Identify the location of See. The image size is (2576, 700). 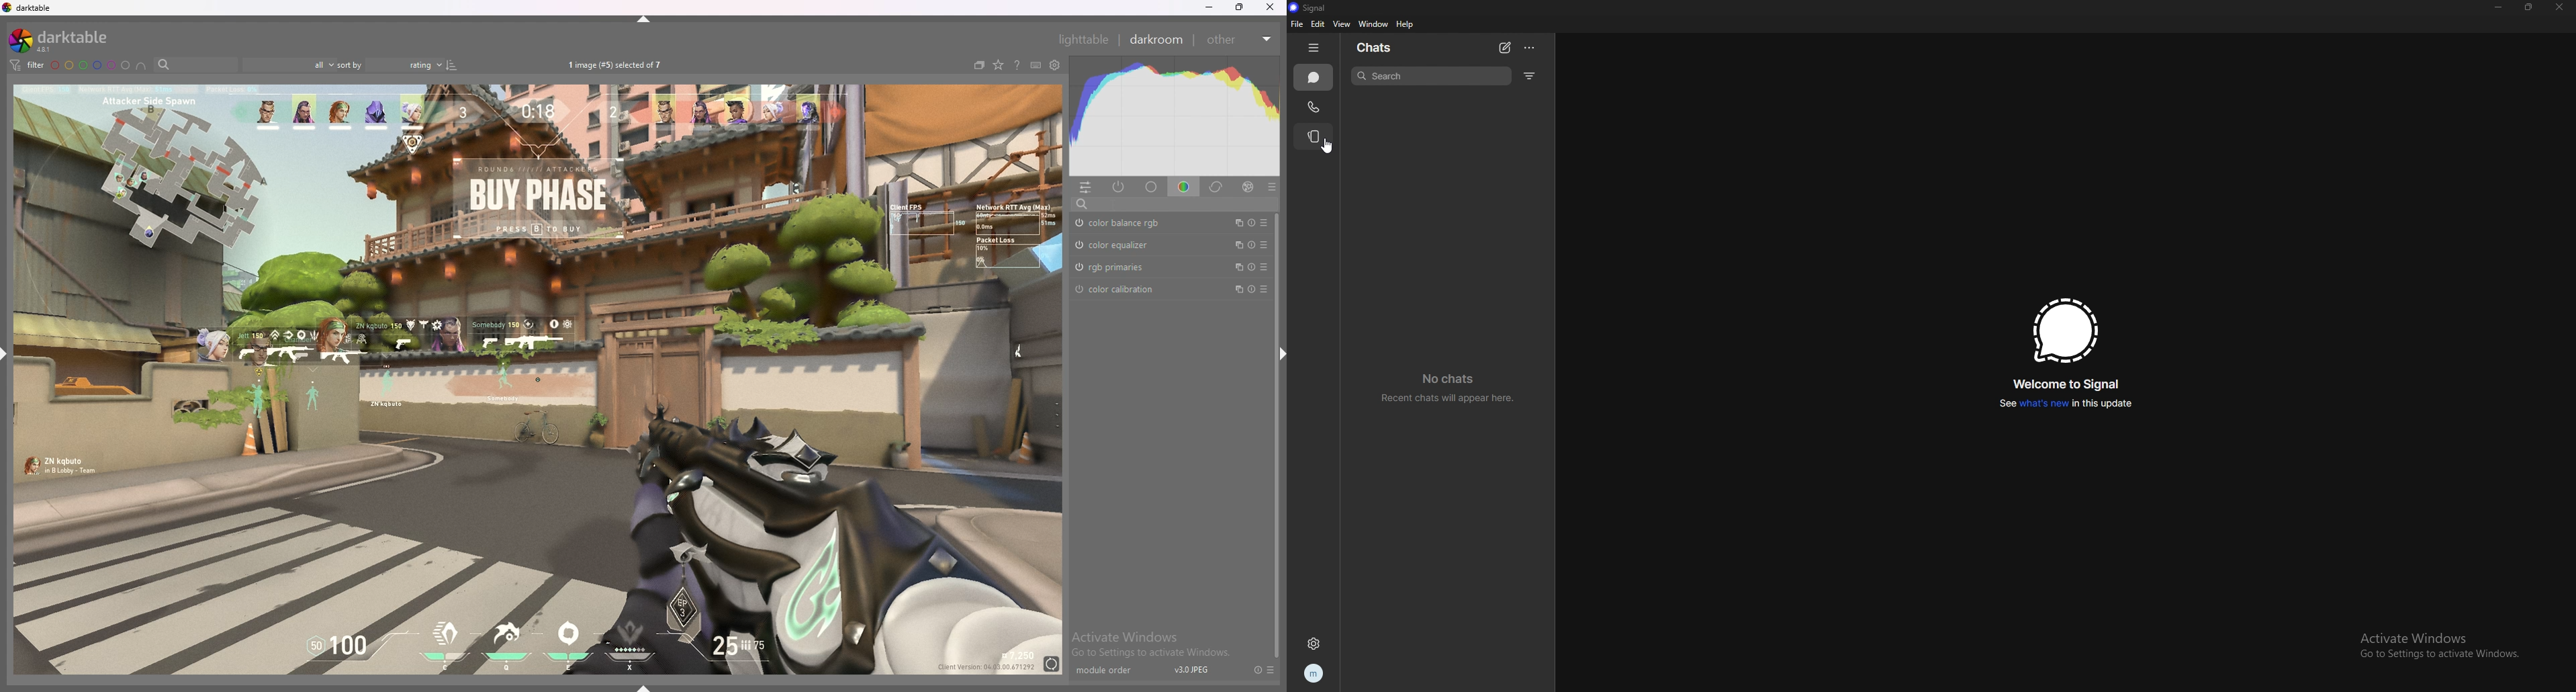
(2002, 405).